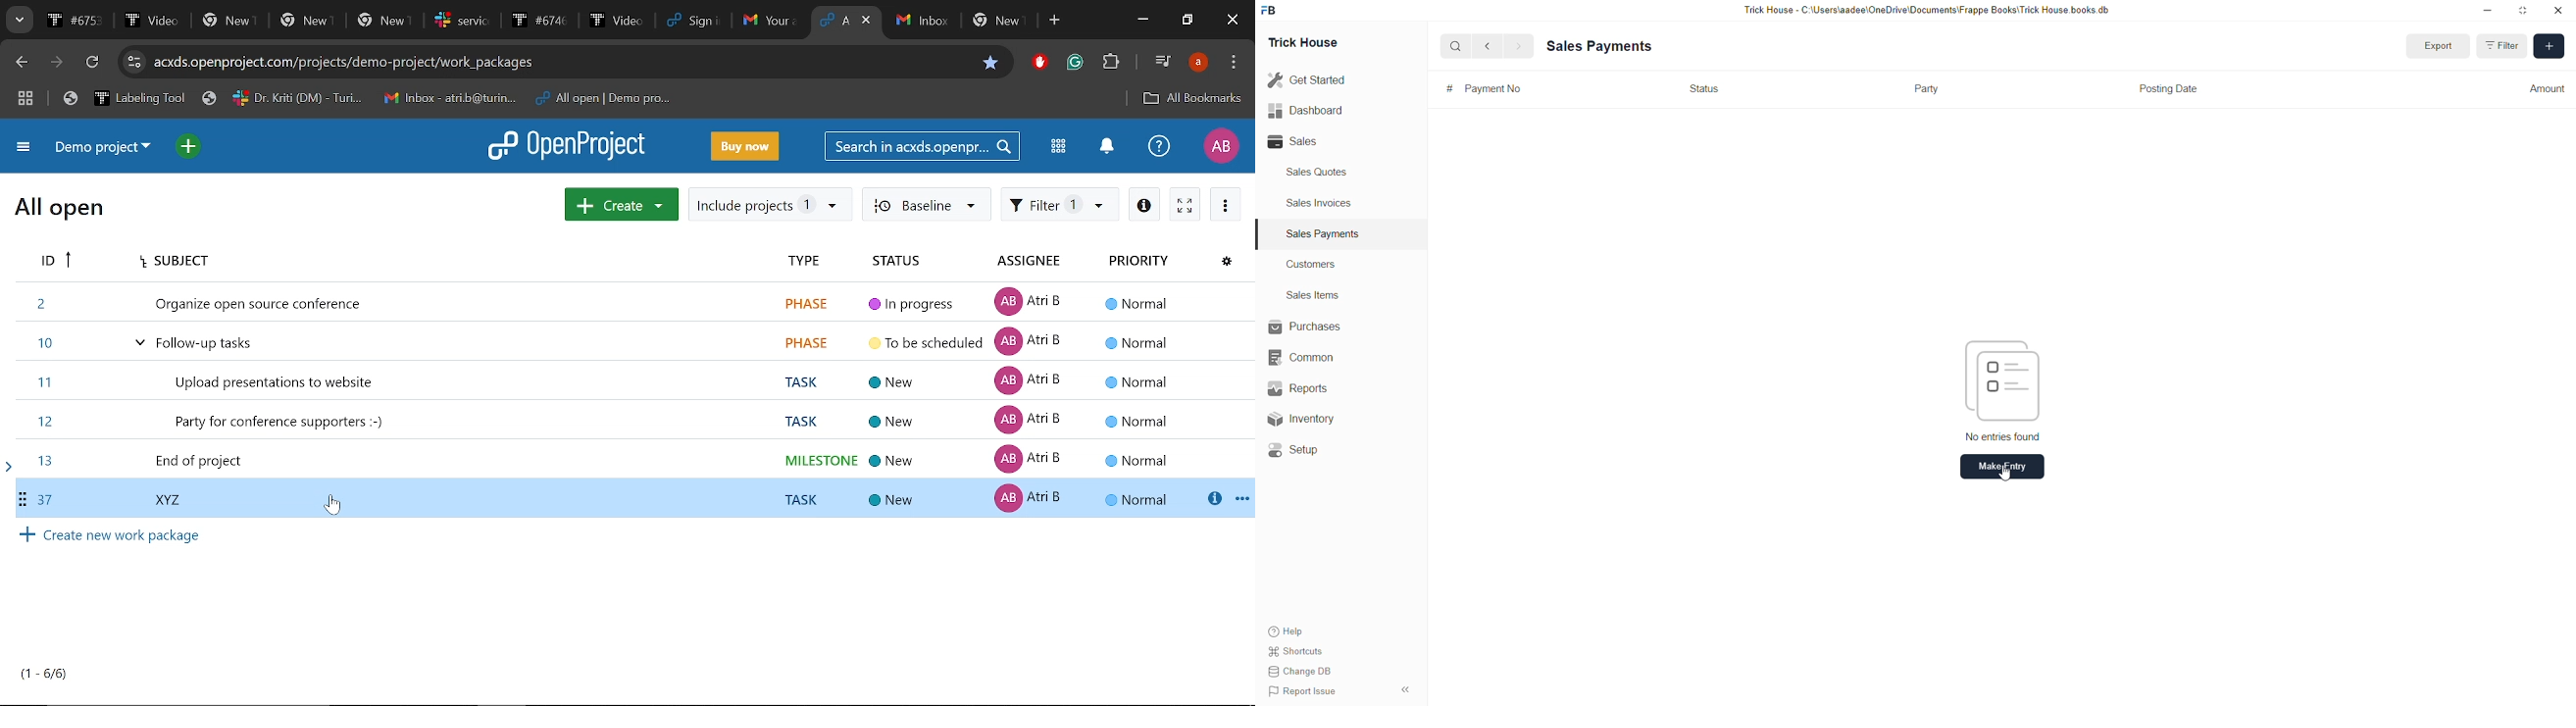  Describe the element at coordinates (770, 205) in the screenshot. I see `Include project` at that location.